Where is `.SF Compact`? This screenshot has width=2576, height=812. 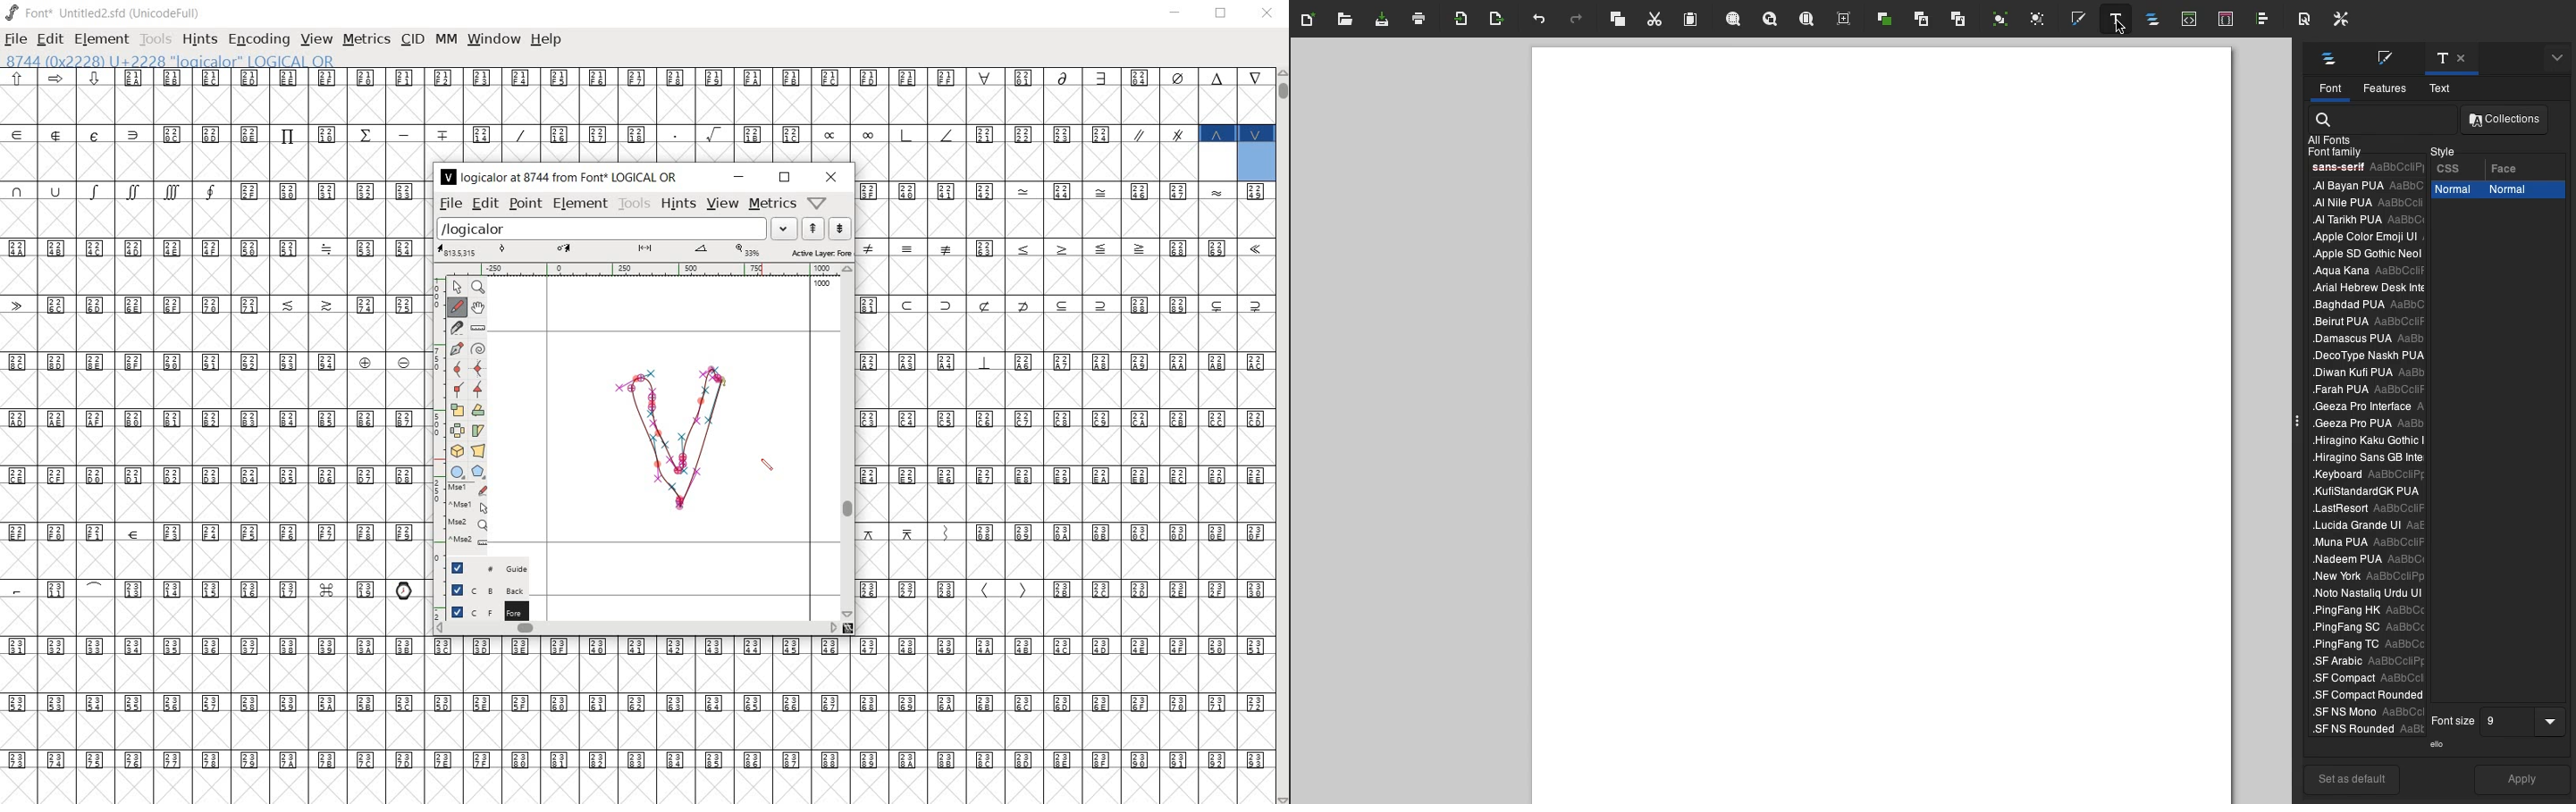 .SF Compact is located at coordinates (2362, 678).